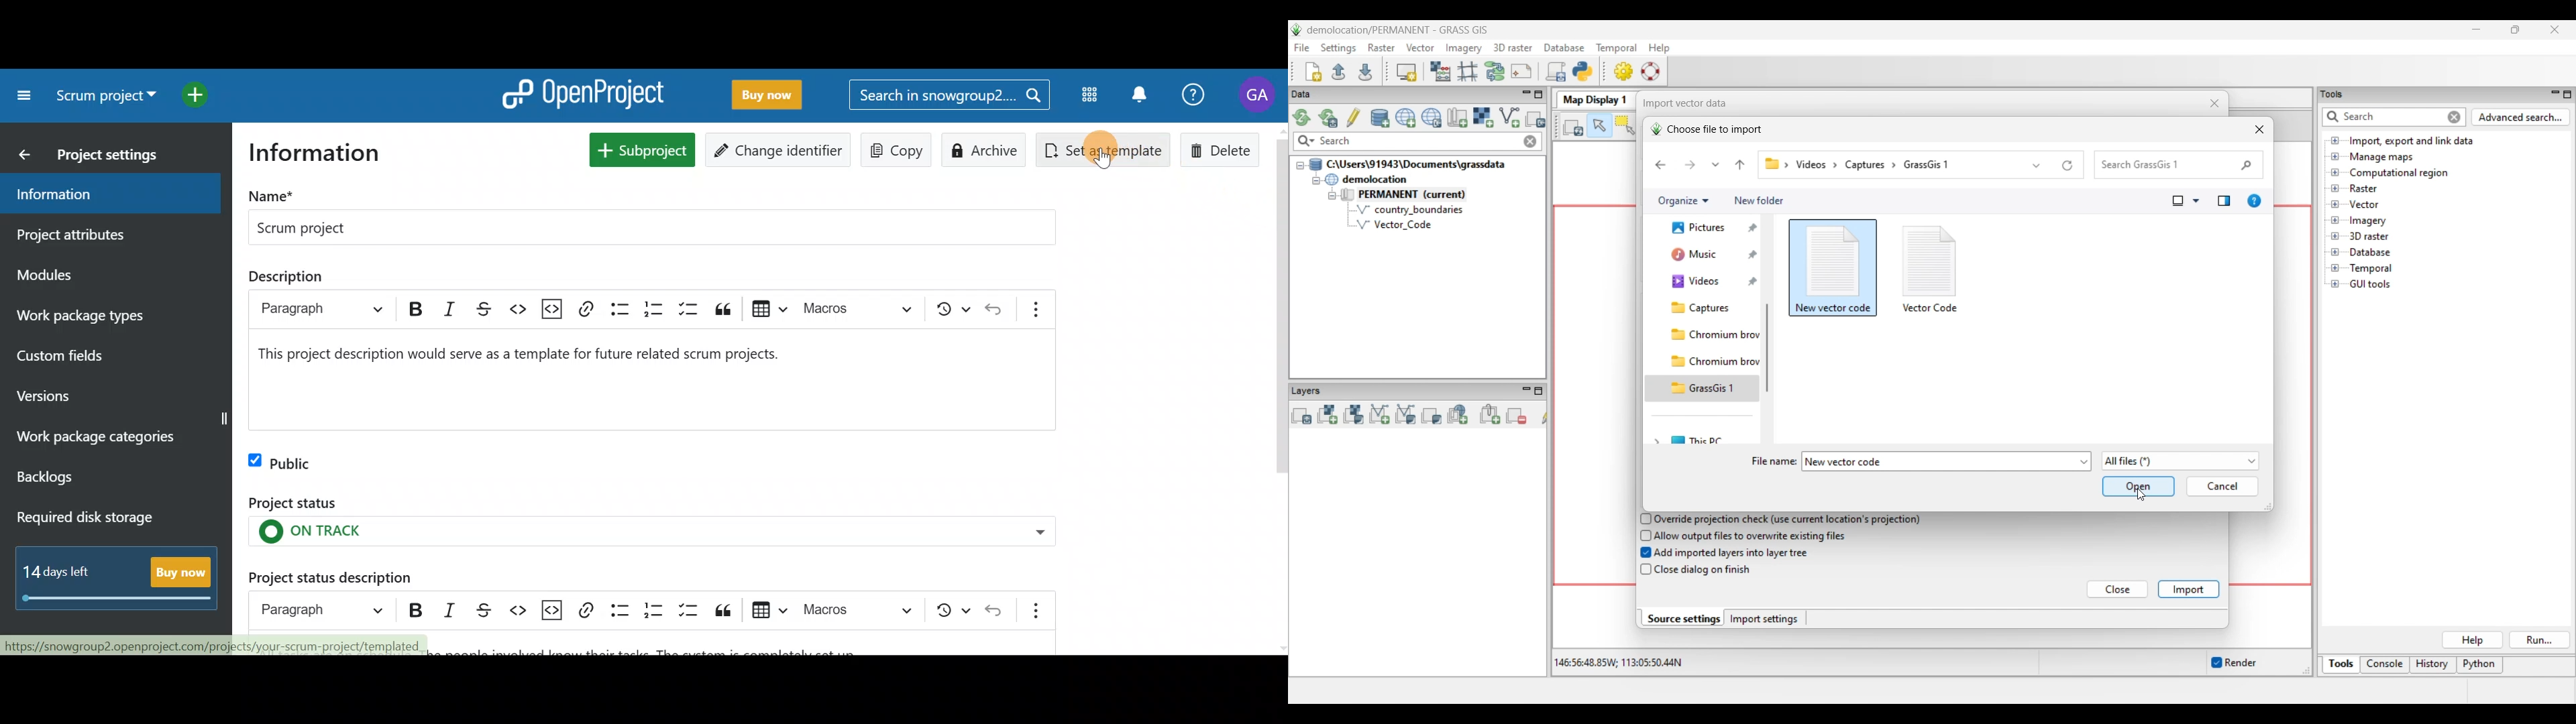  I want to click on numbered list, so click(653, 308).